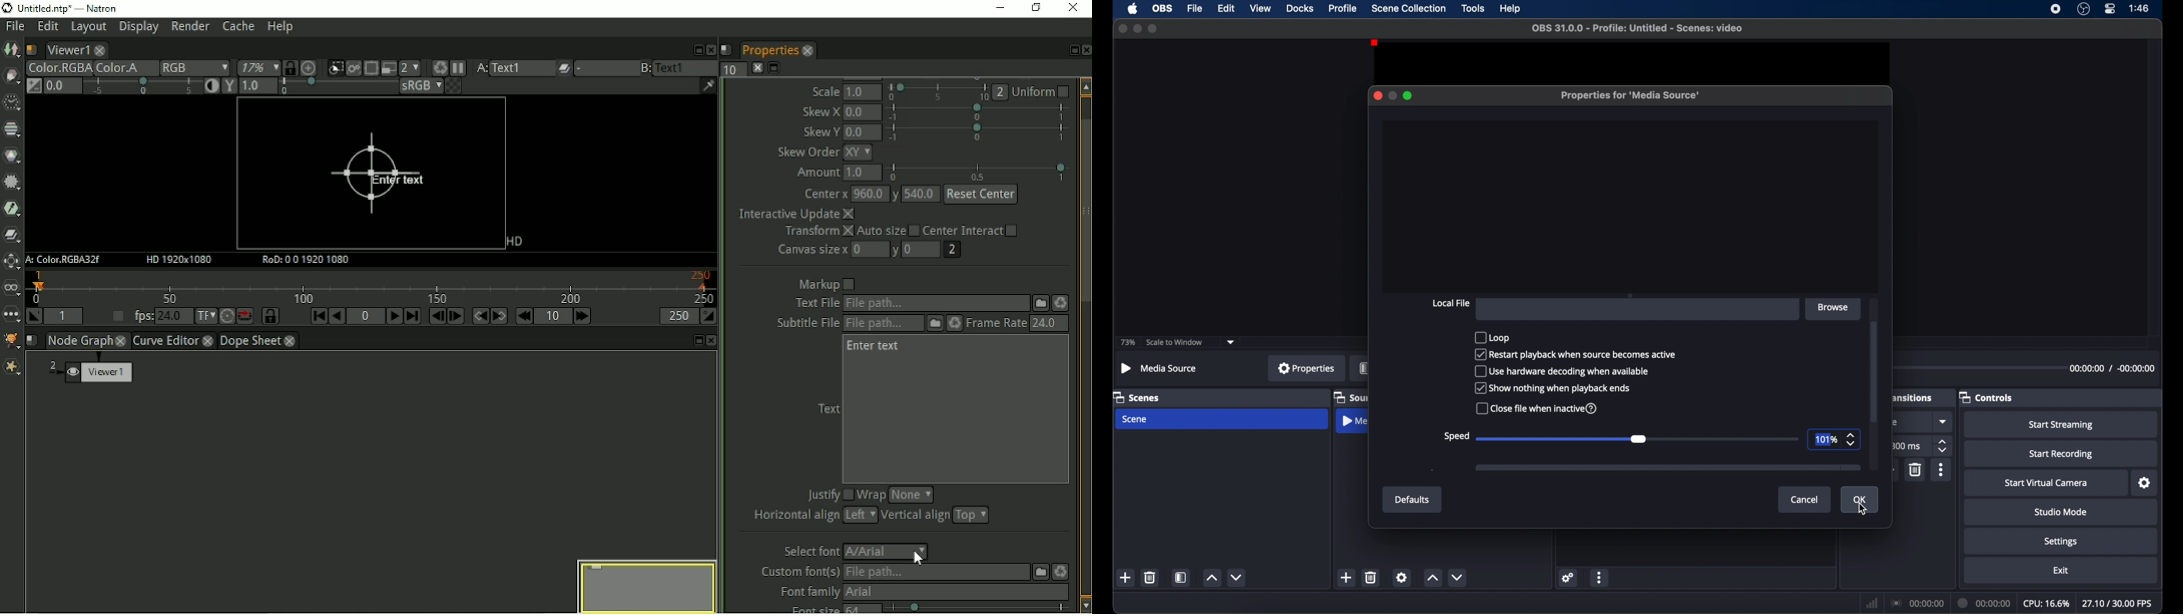 This screenshot has height=616, width=2184. Describe the element at coordinates (1458, 577) in the screenshot. I see `decrement` at that location.